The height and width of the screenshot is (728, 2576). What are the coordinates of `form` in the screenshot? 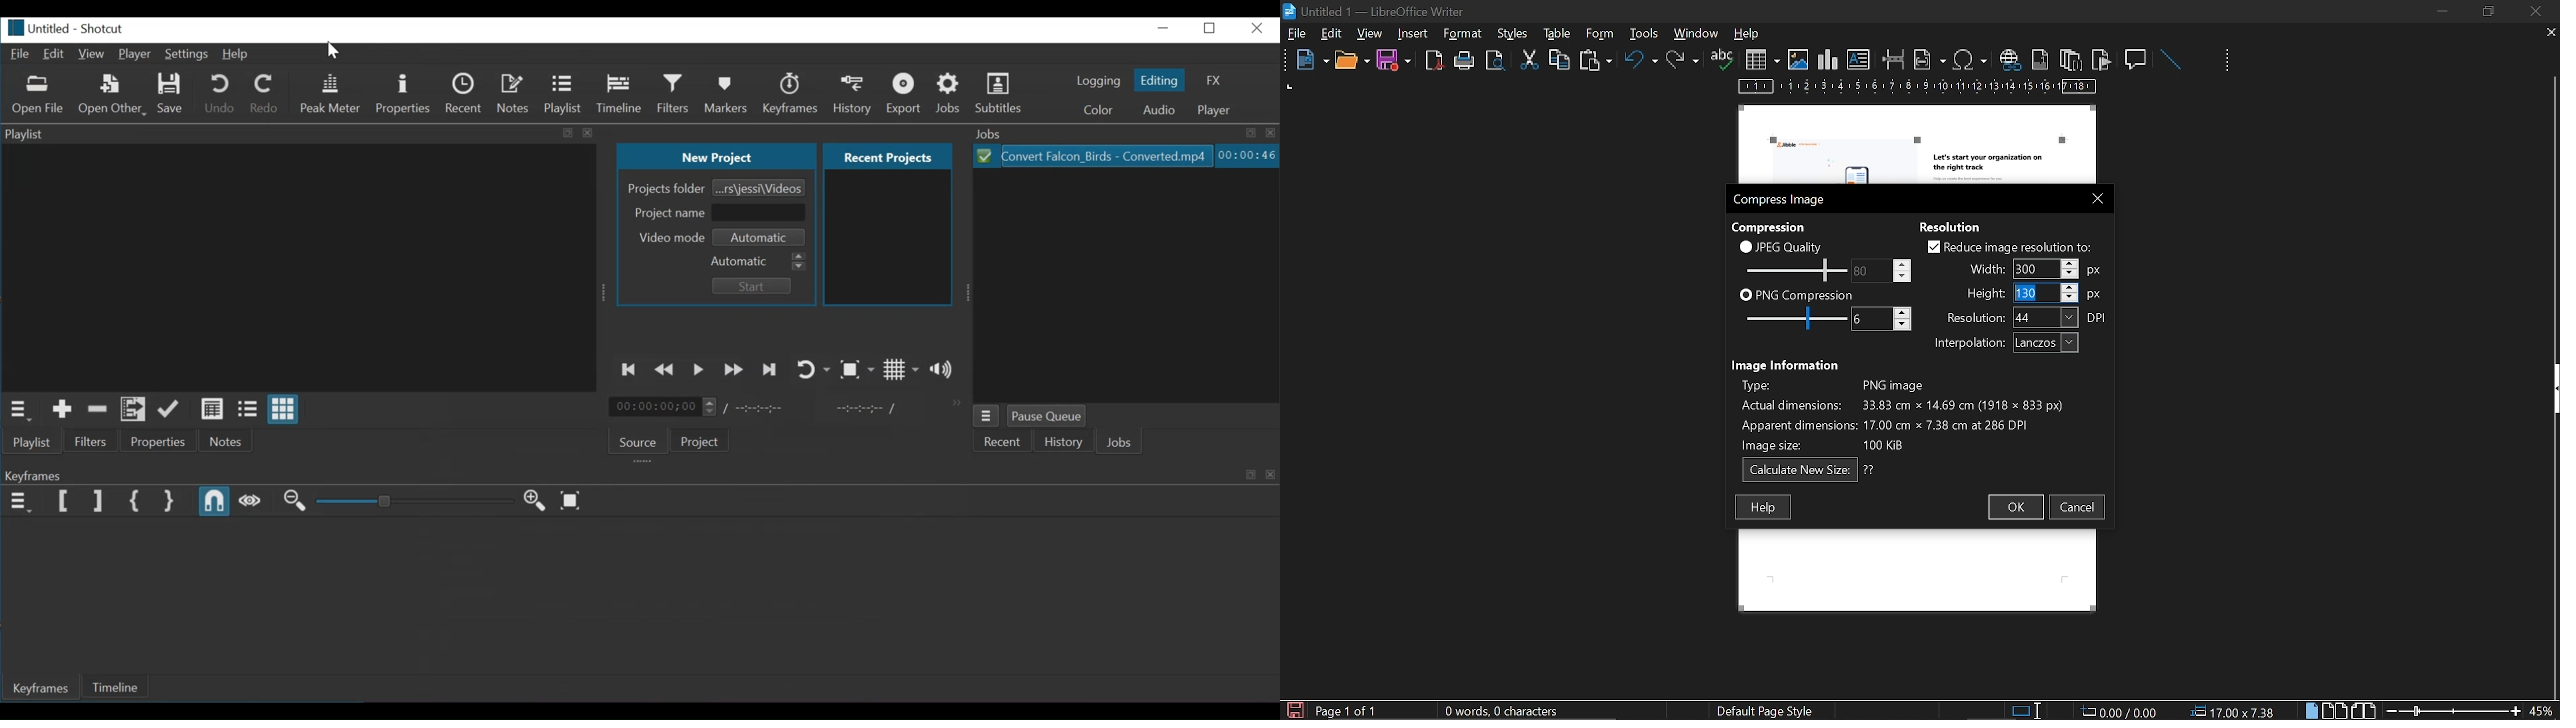 It's located at (1646, 33).